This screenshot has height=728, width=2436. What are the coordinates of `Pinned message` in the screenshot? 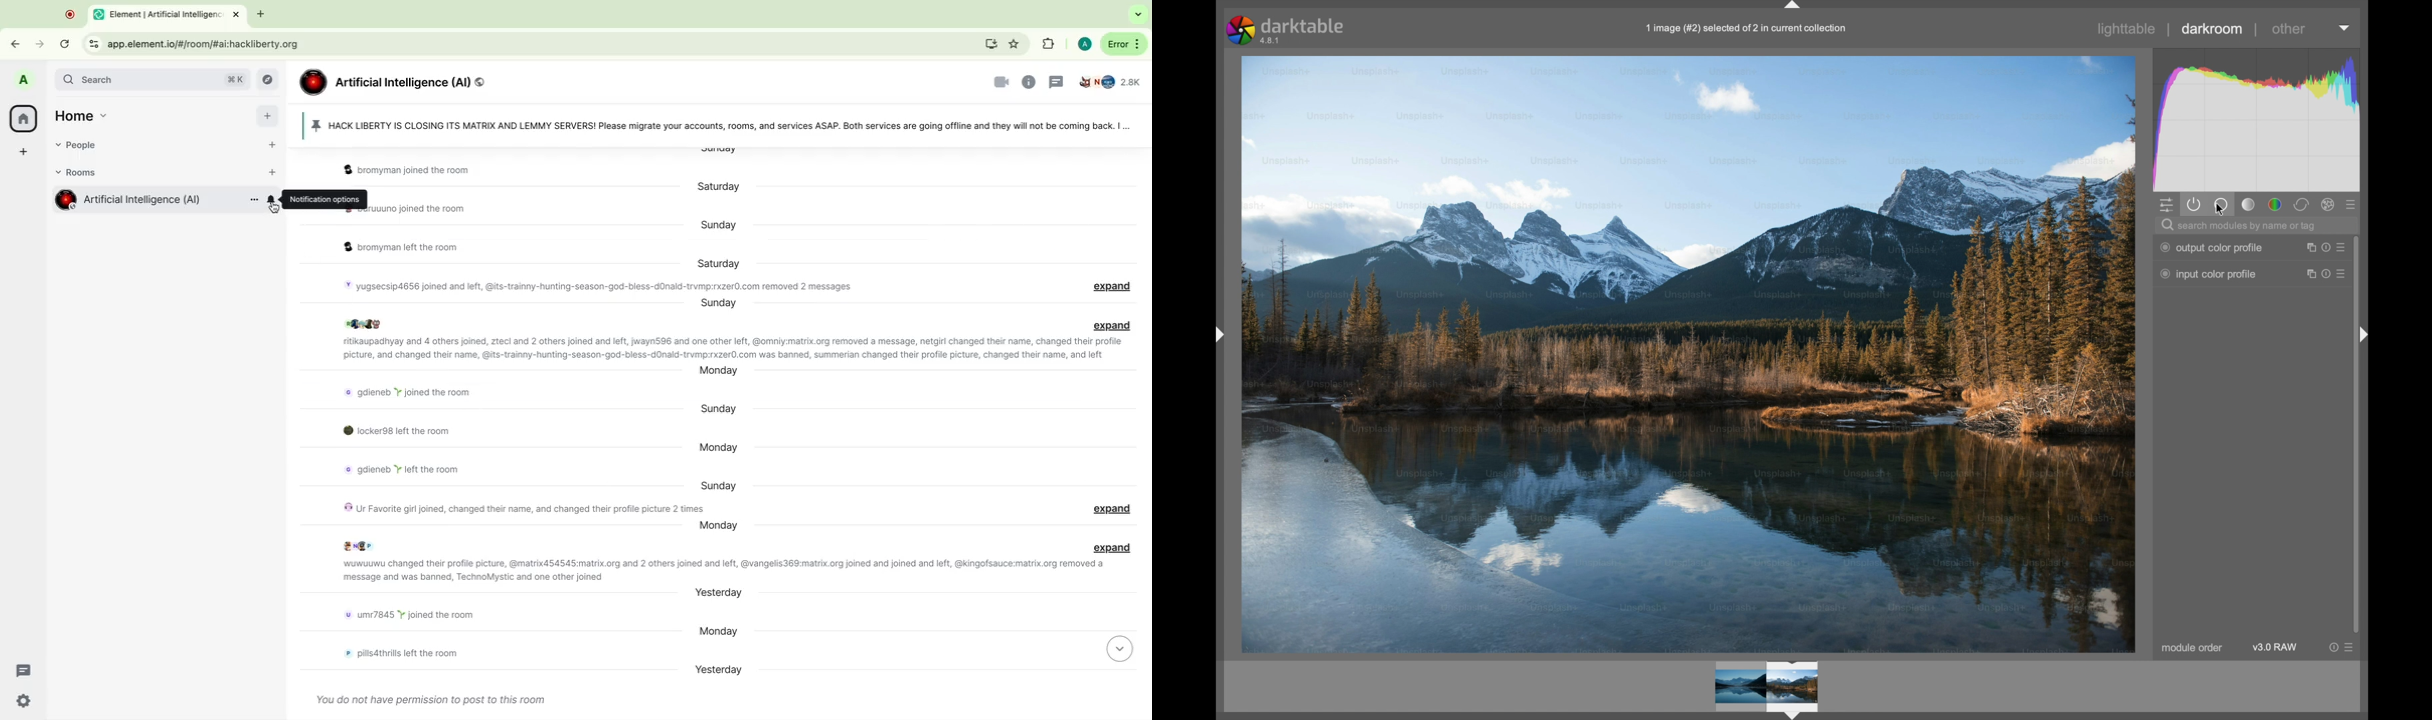 It's located at (709, 124).